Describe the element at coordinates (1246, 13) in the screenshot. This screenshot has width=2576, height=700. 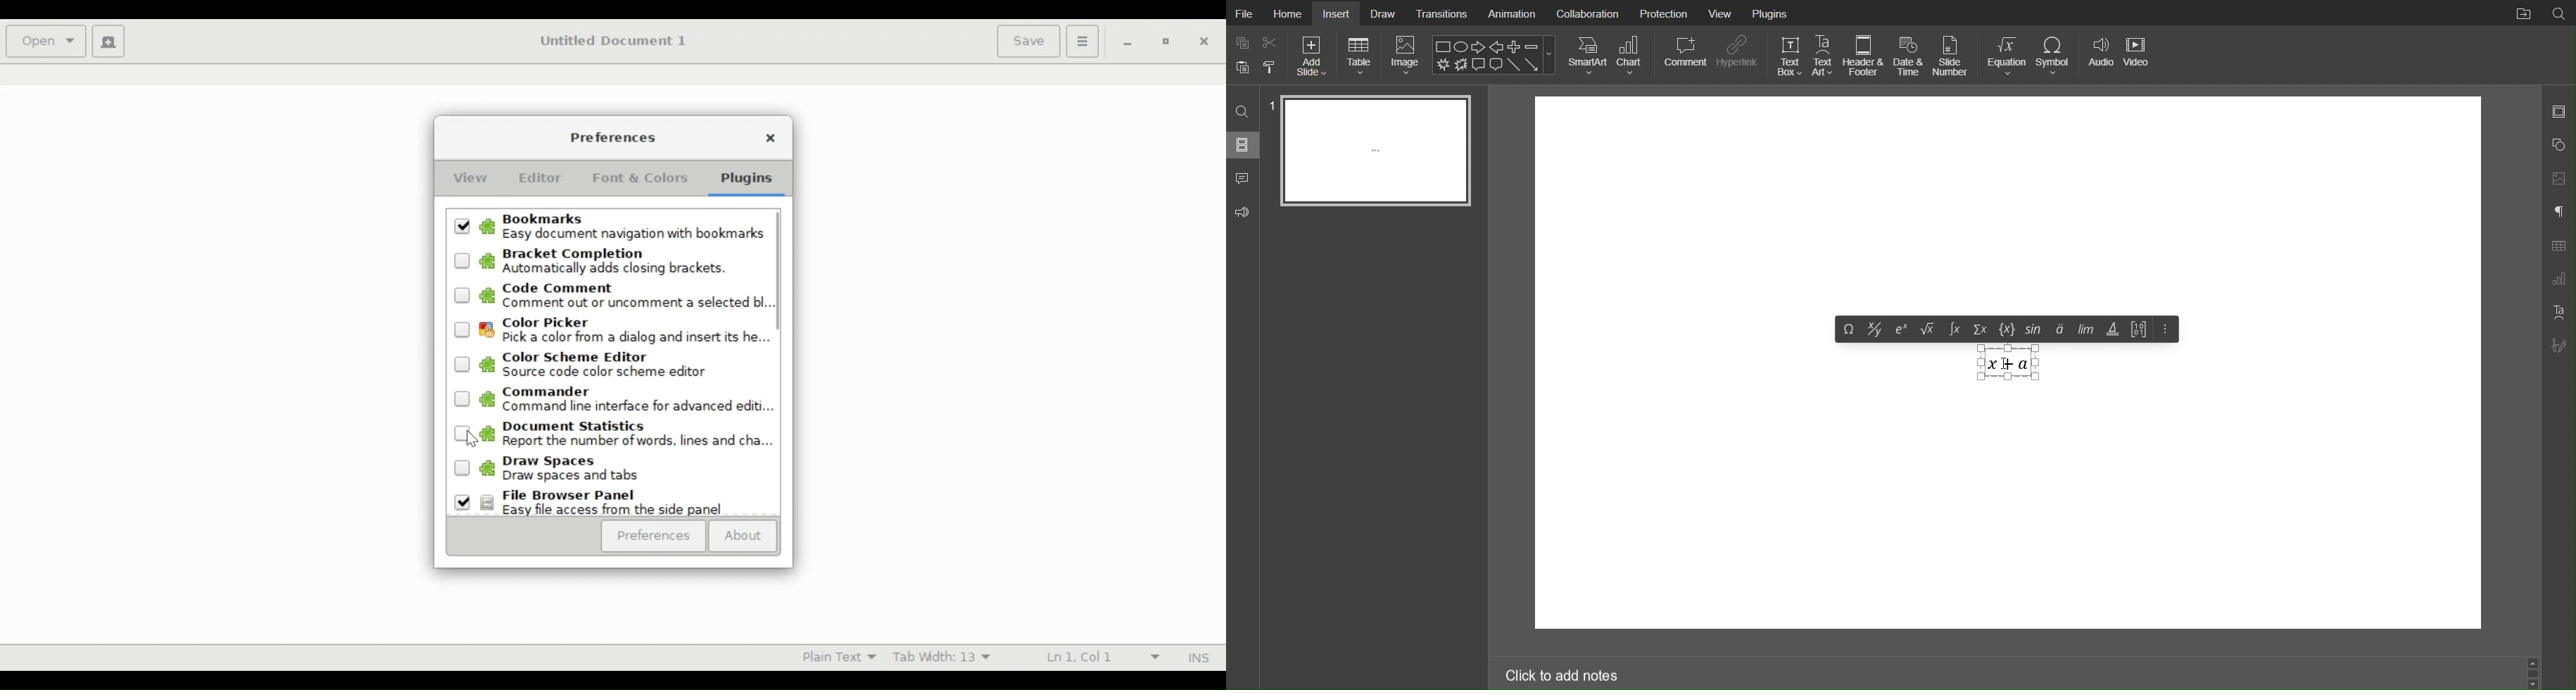
I see `File` at that location.